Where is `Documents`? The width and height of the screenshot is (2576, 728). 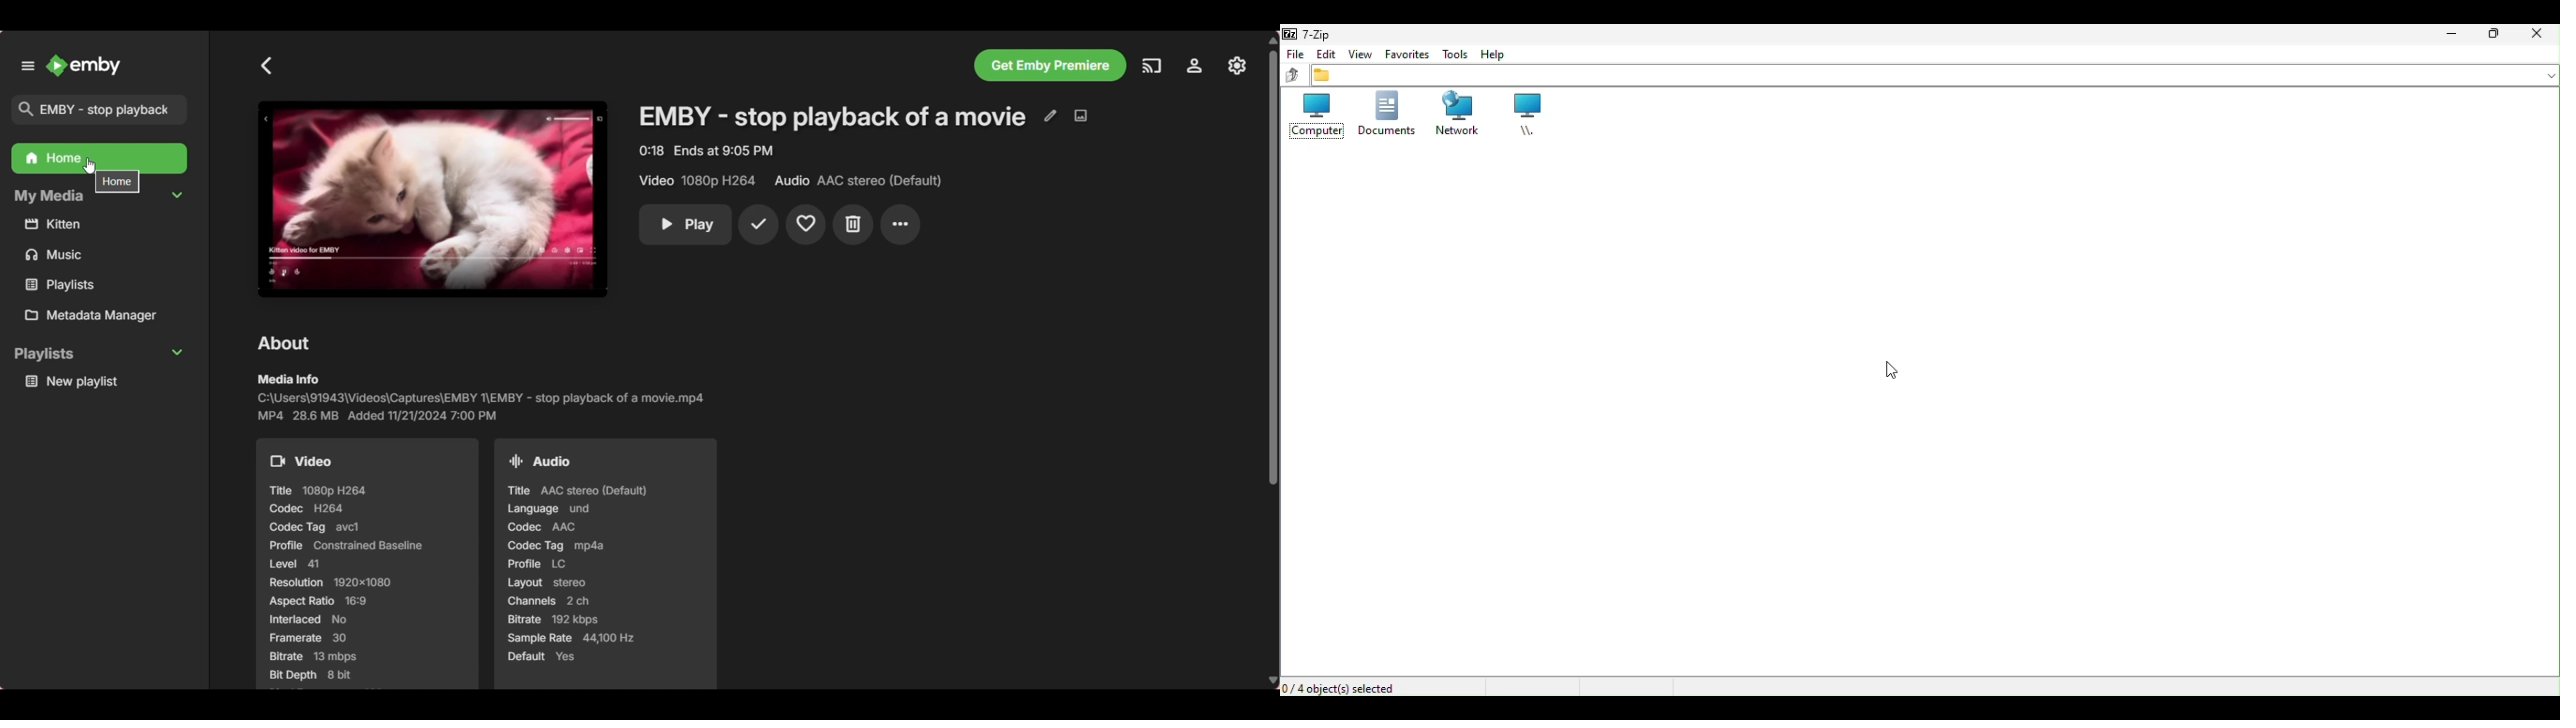
Documents is located at coordinates (1387, 118).